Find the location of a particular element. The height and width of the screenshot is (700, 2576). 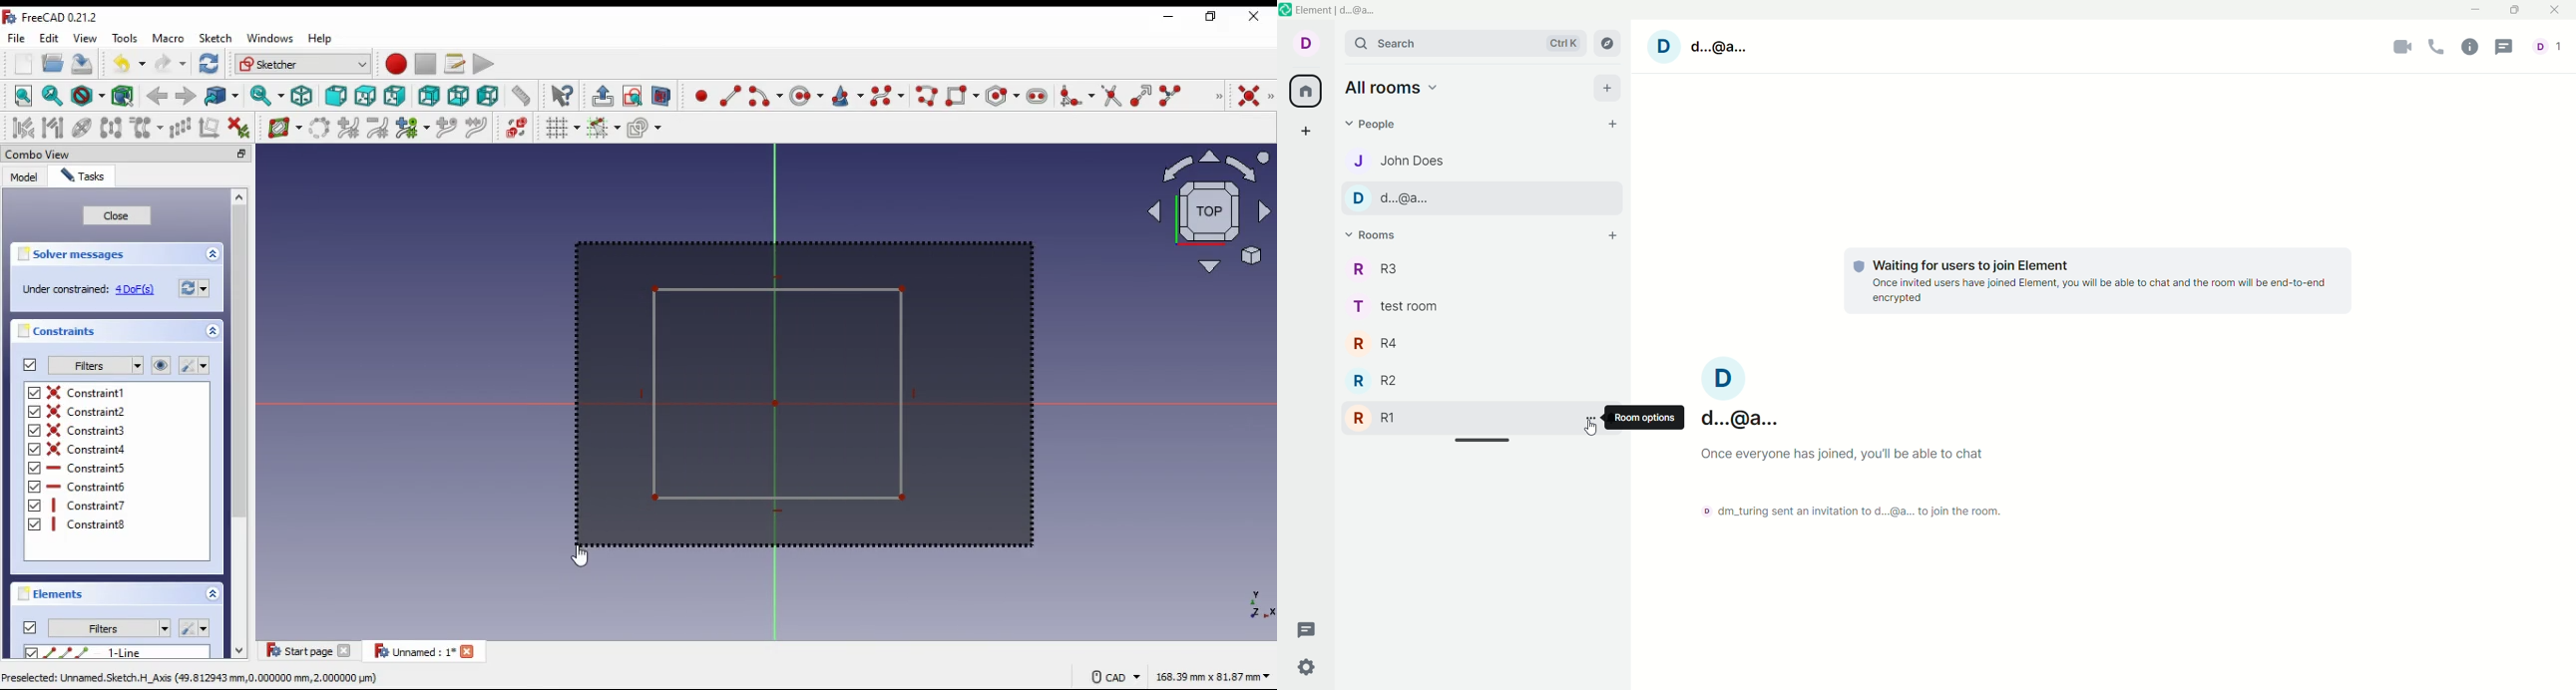

all rooms is located at coordinates (1306, 90).